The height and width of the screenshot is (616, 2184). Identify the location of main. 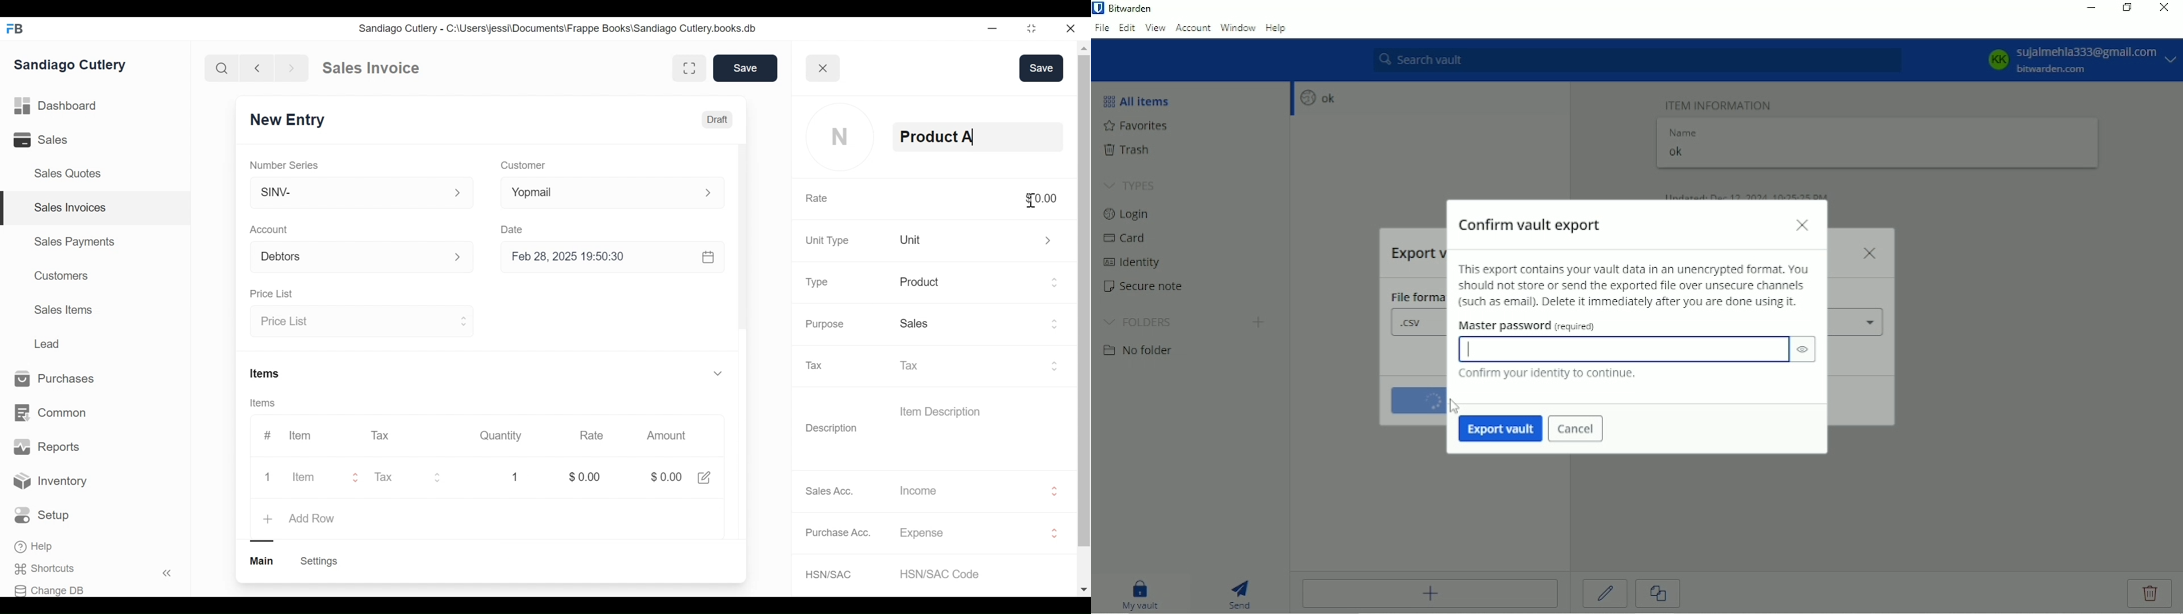
(263, 561).